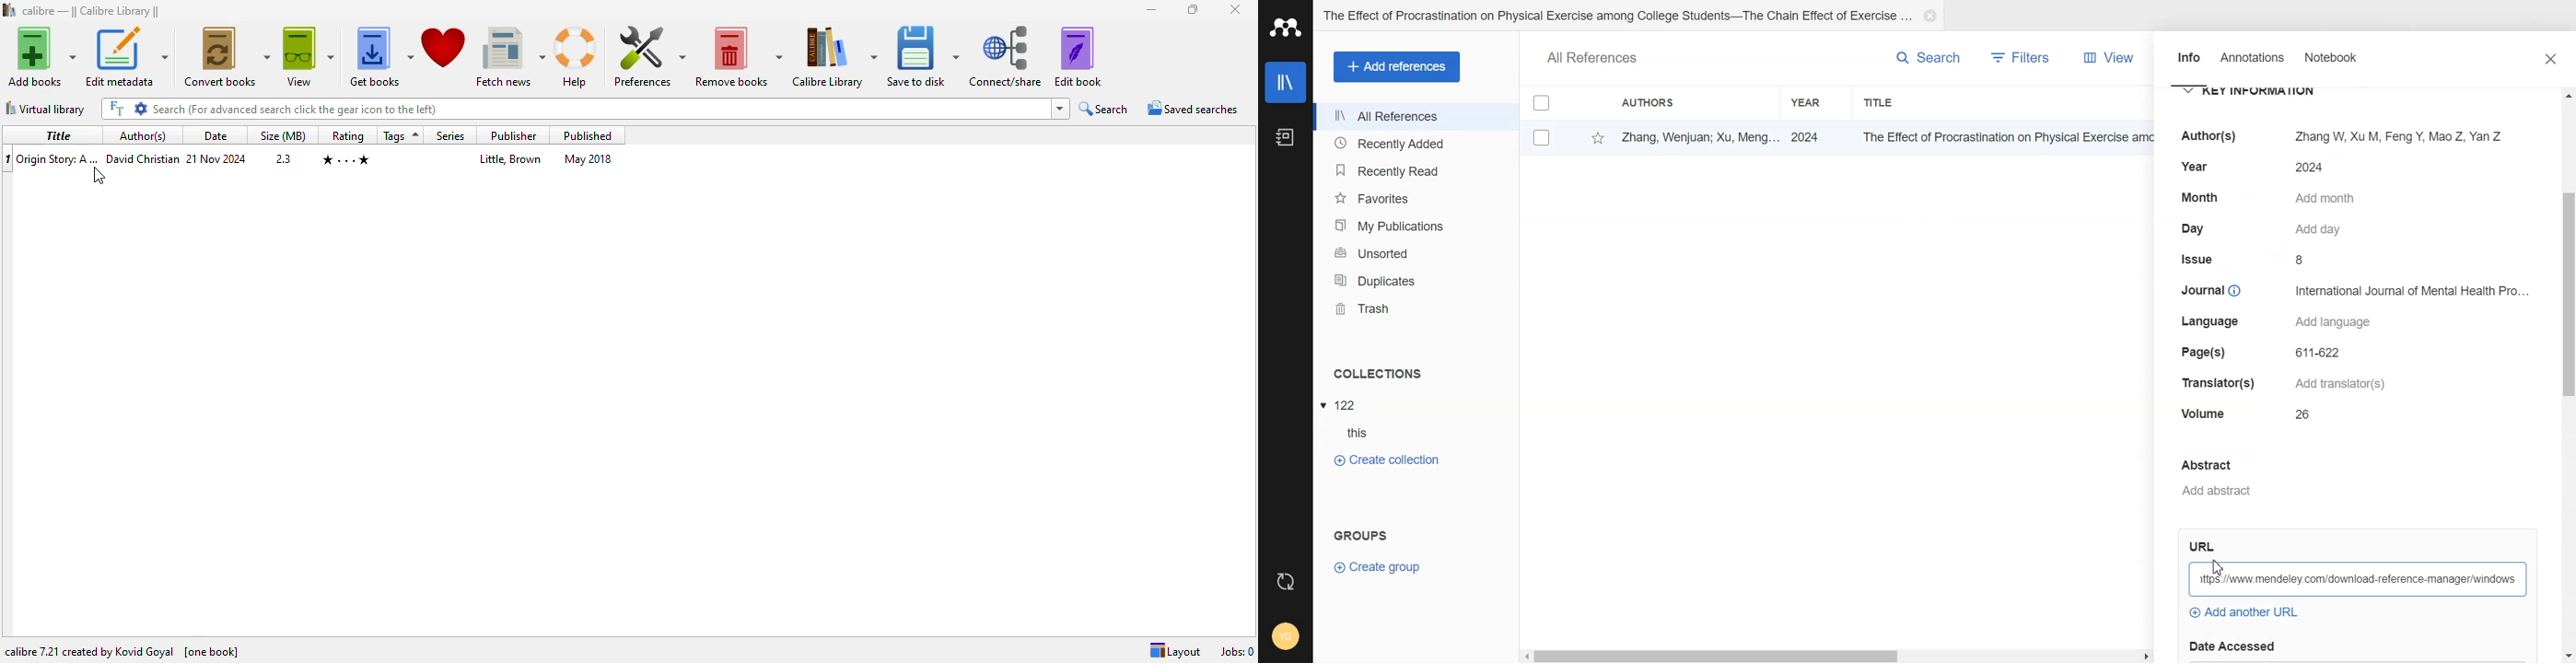  Describe the element at coordinates (2249, 168) in the screenshot. I see `Year 2024` at that location.